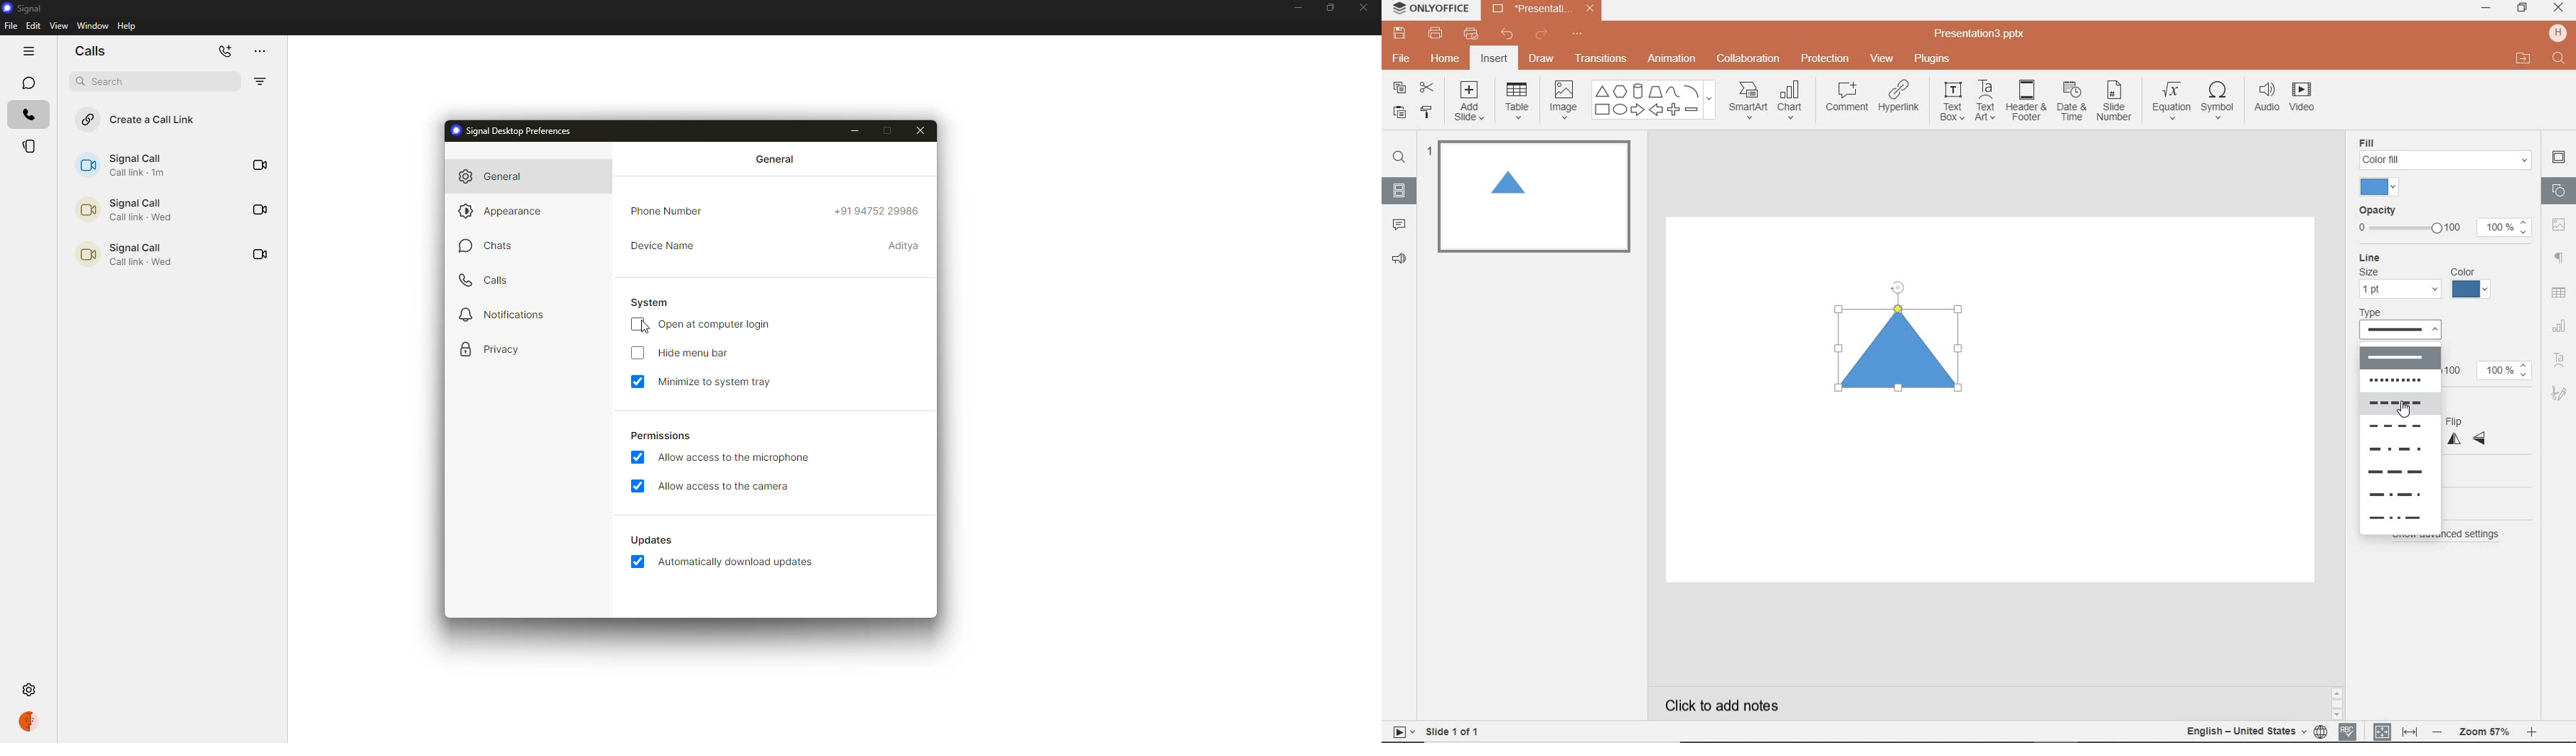 The image size is (2576, 756). What do you see at coordinates (1493, 60) in the screenshot?
I see `INSERT` at bounding box center [1493, 60].